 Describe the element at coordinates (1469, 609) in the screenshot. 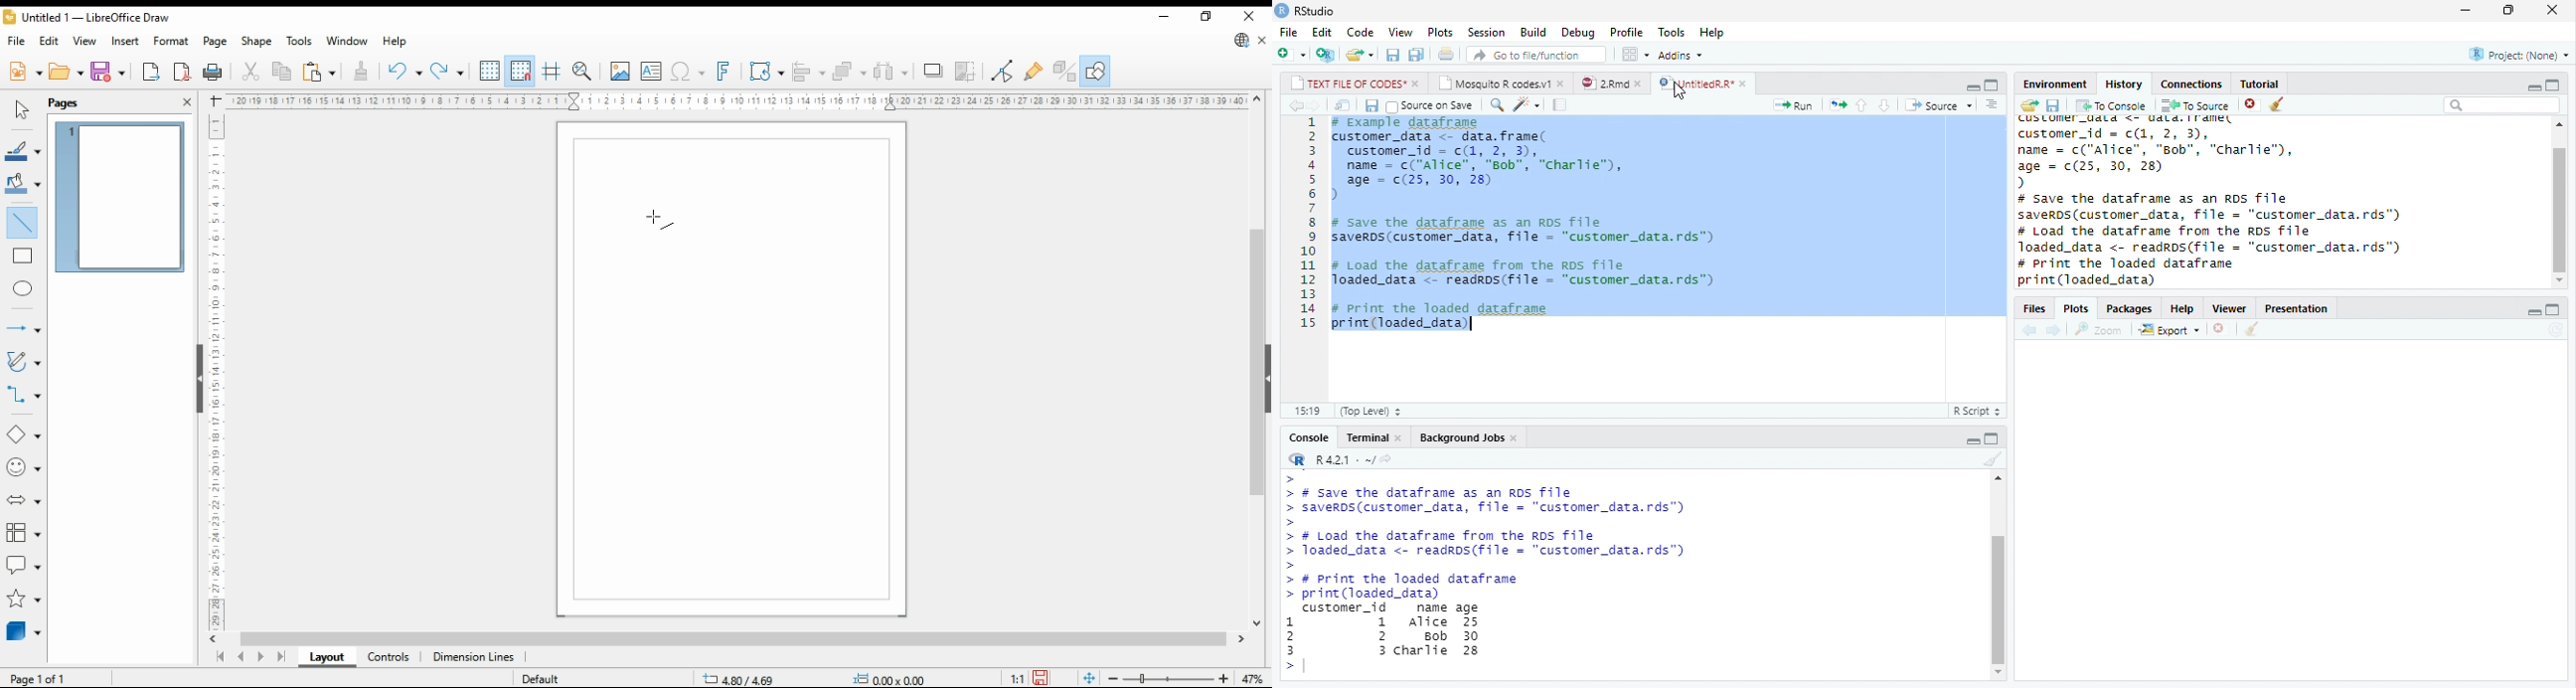

I see `age` at that location.